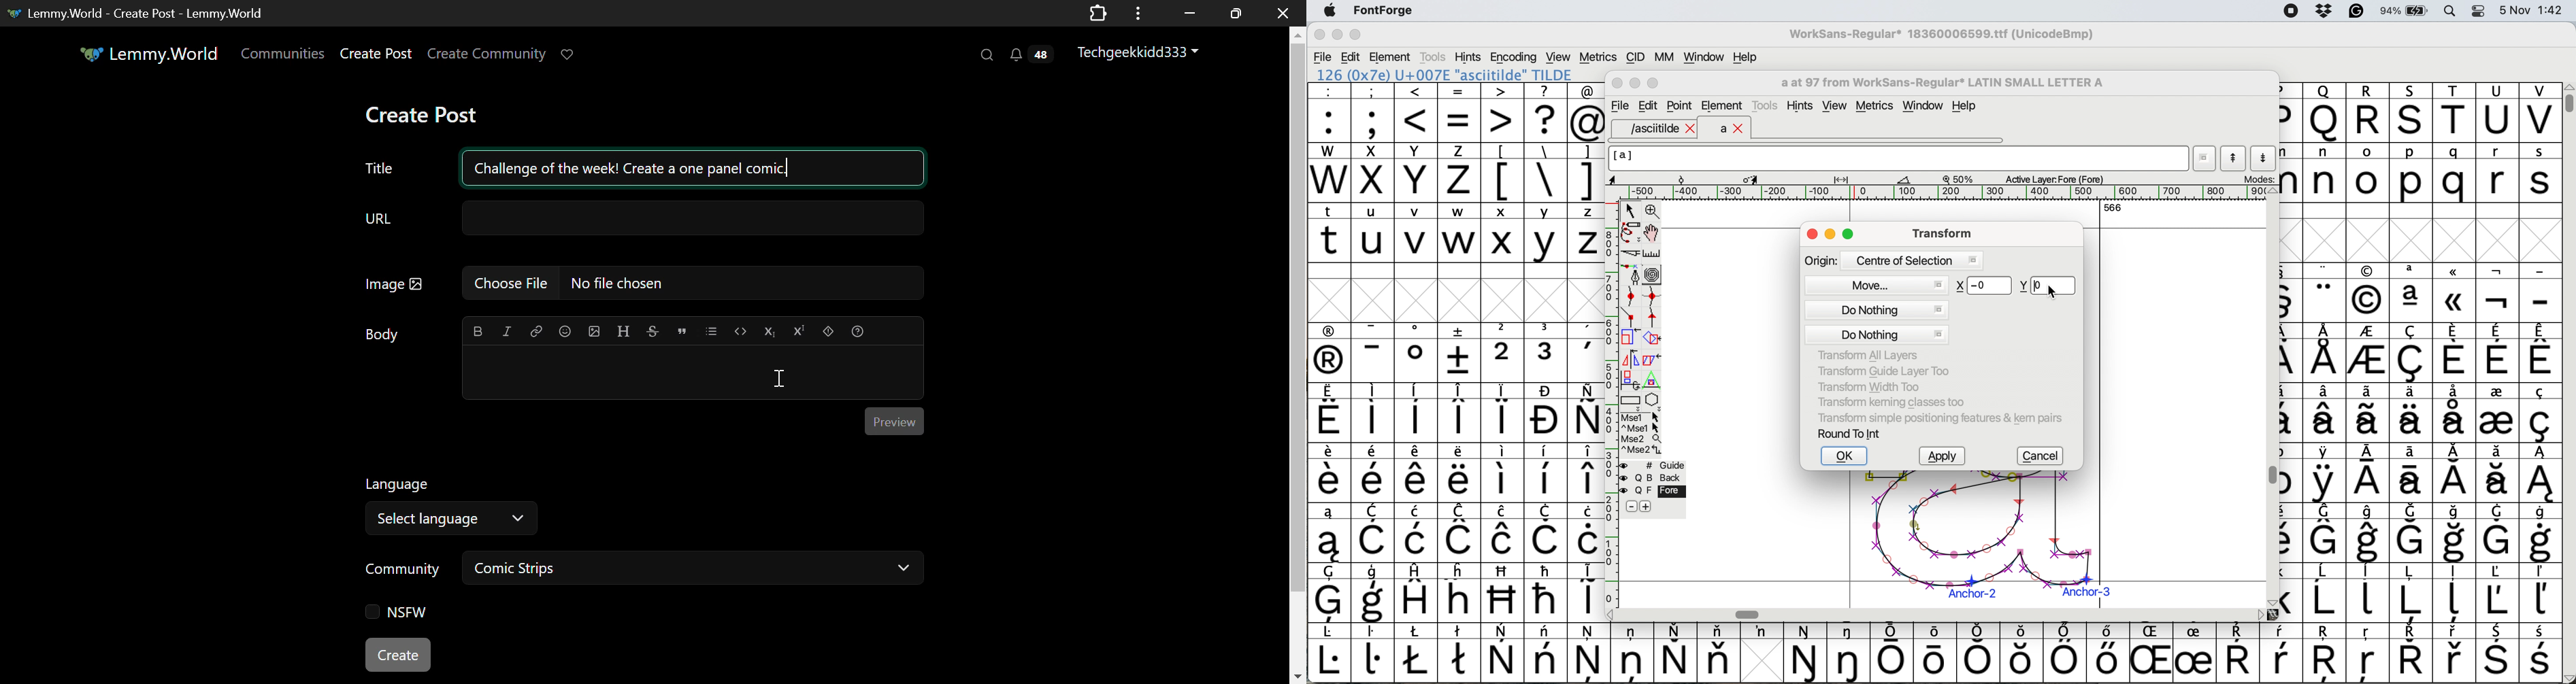 This screenshot has width=2576, height=700. I want to click on flip selection, so click(1631, 357).